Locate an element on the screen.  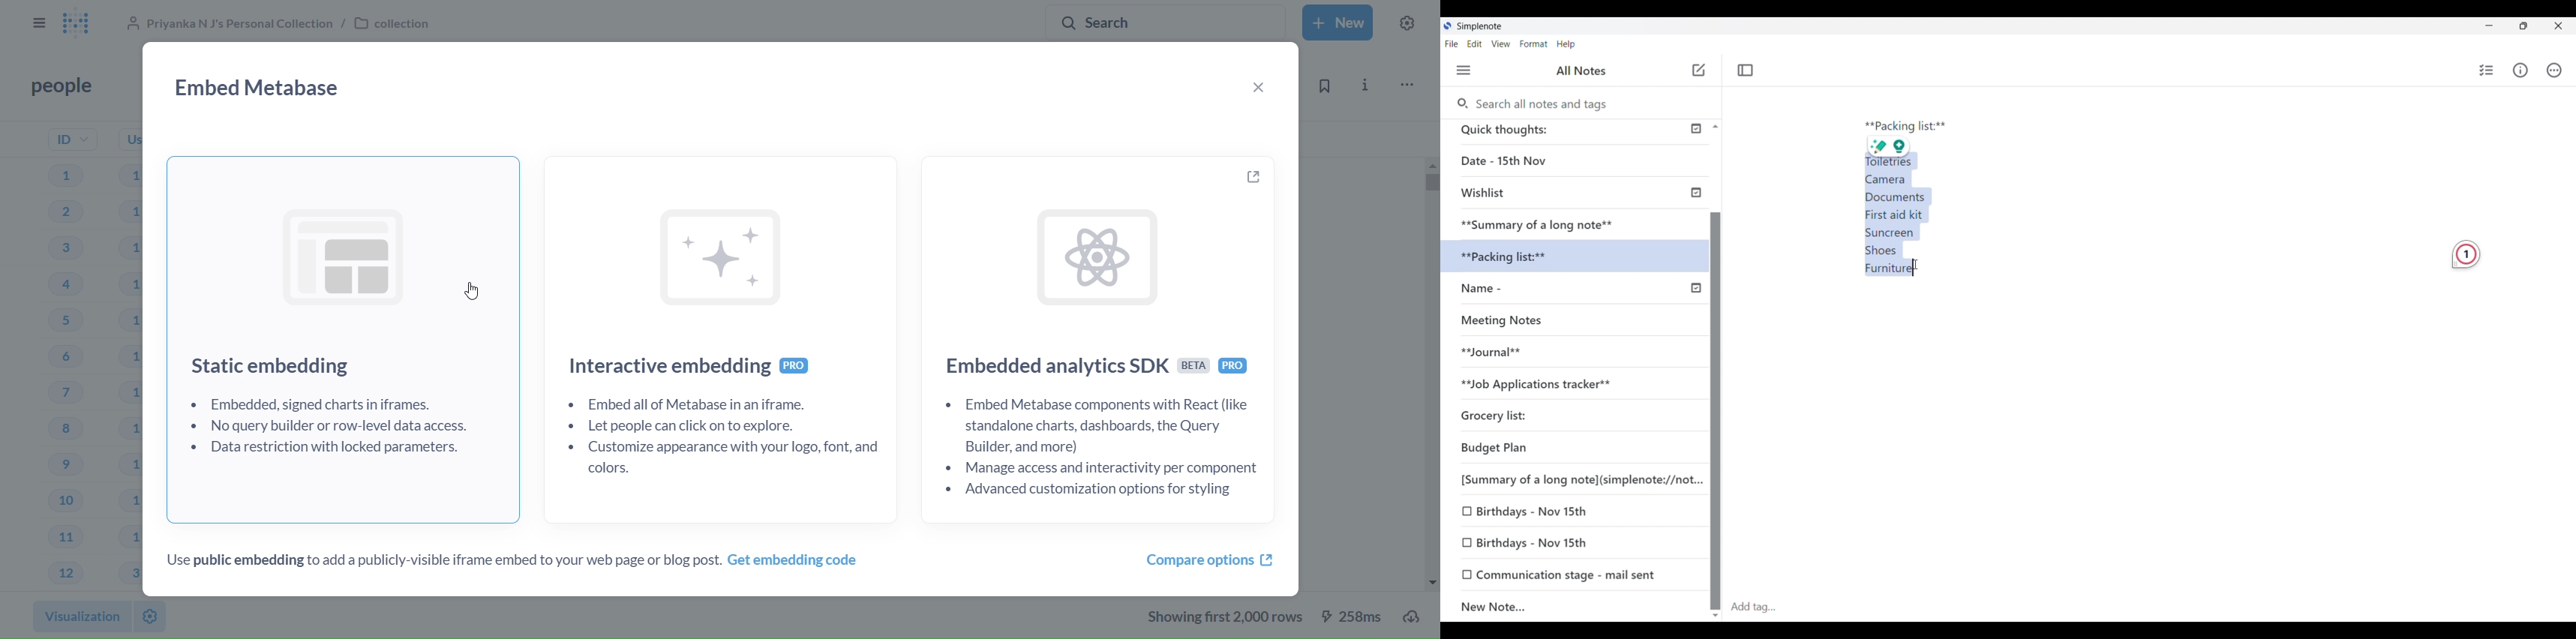
View menu is located at coordinates (1501, 44).